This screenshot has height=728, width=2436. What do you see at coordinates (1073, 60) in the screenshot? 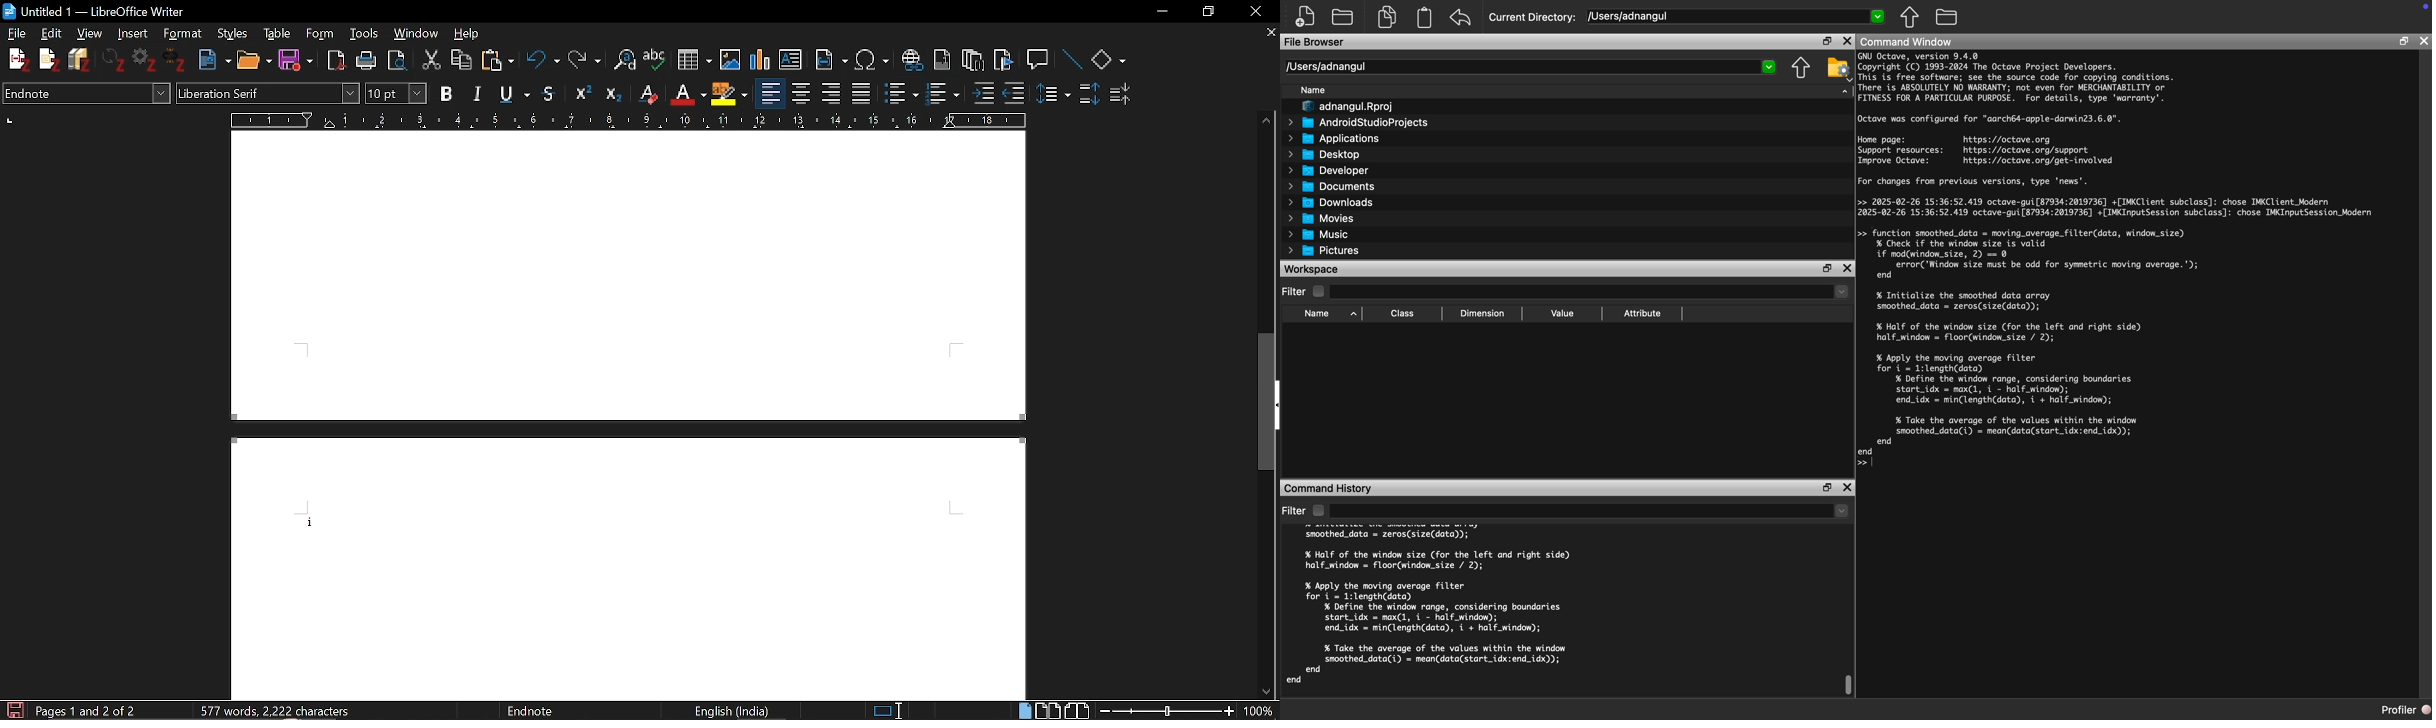
I see `Line` at bounding box center [1073, 60].